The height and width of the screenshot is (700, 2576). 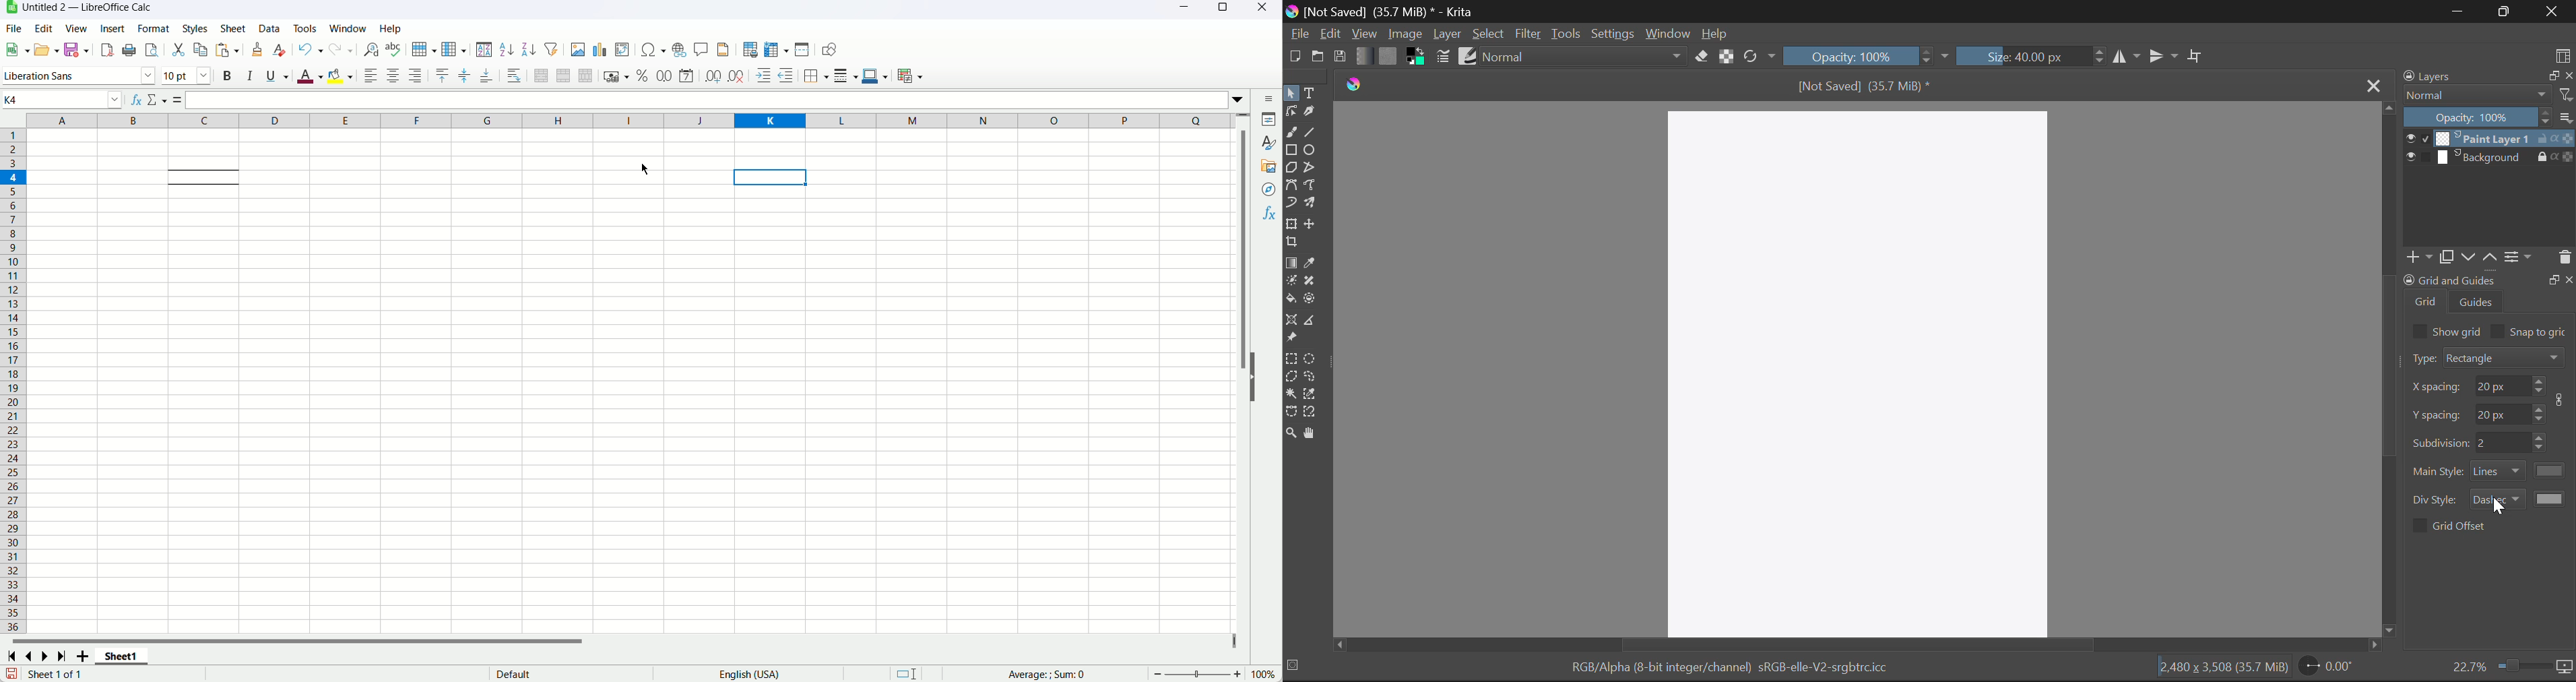 What do you see at coordinates (2541, 443) in the screenshot?
I see `Increase or decrease` at bounding box center [2541, 443].